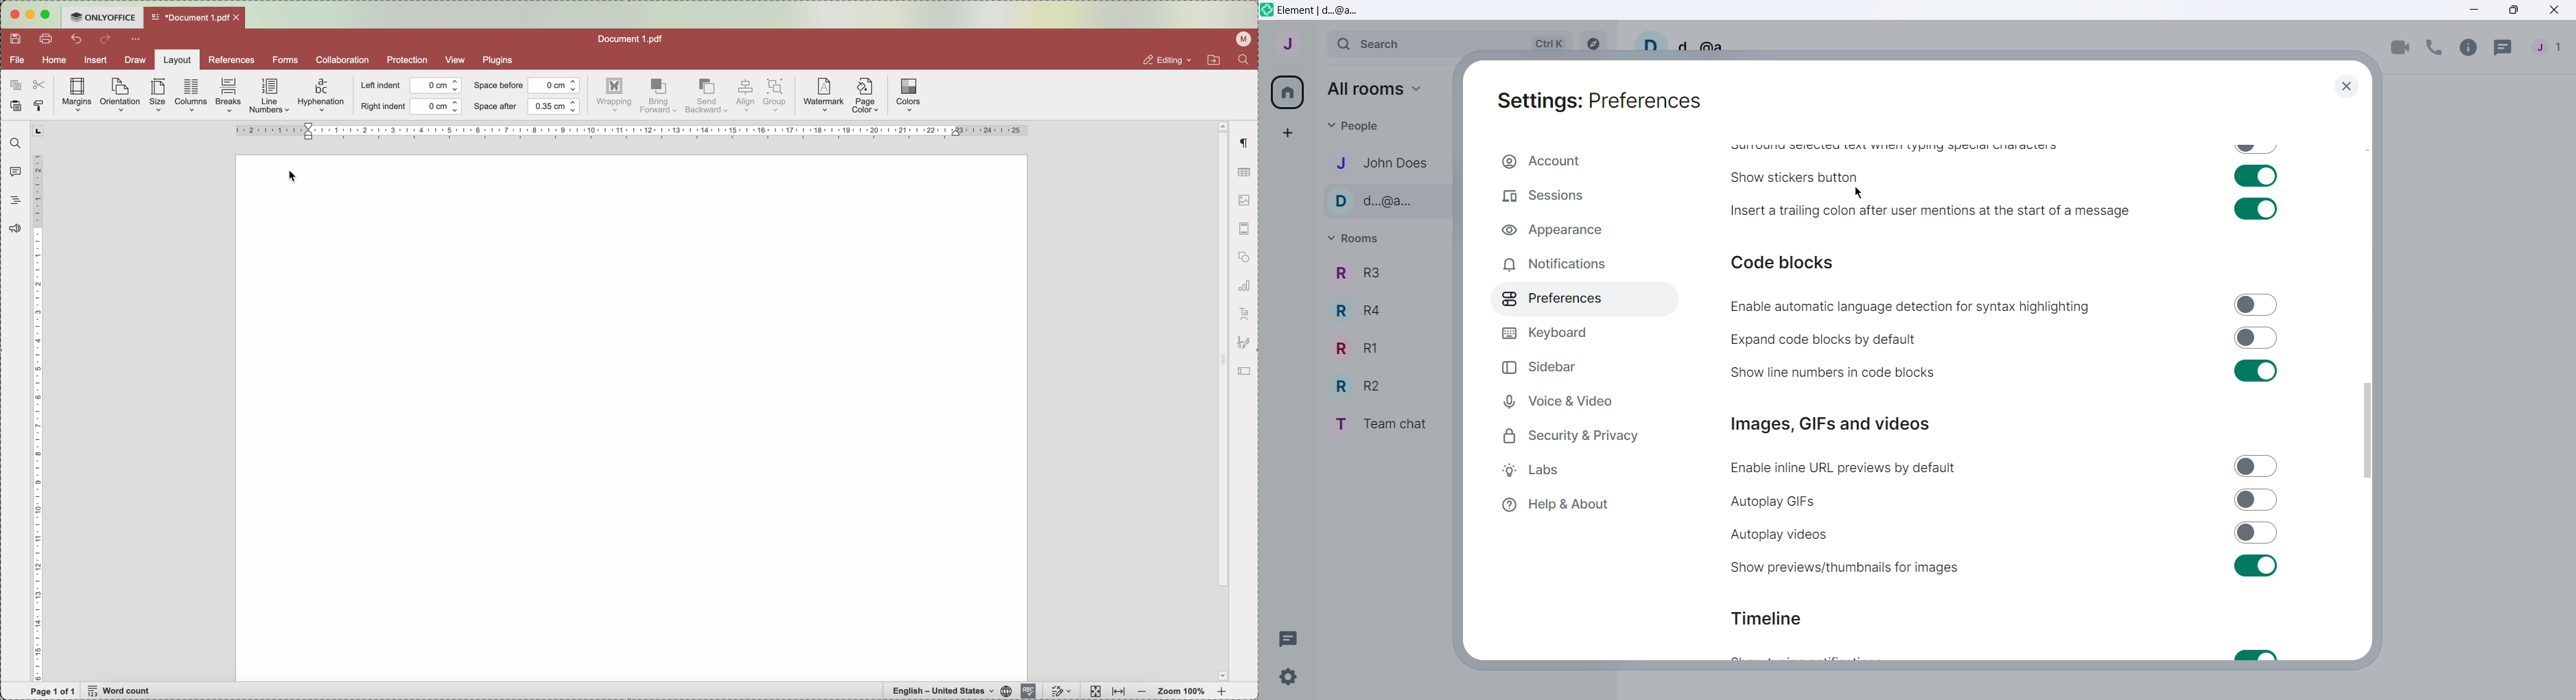 The height and width of the screenshot is (700, 2576). Describe the element at coordinates (2347, 86) in the screenshot. I see `close` at that location.